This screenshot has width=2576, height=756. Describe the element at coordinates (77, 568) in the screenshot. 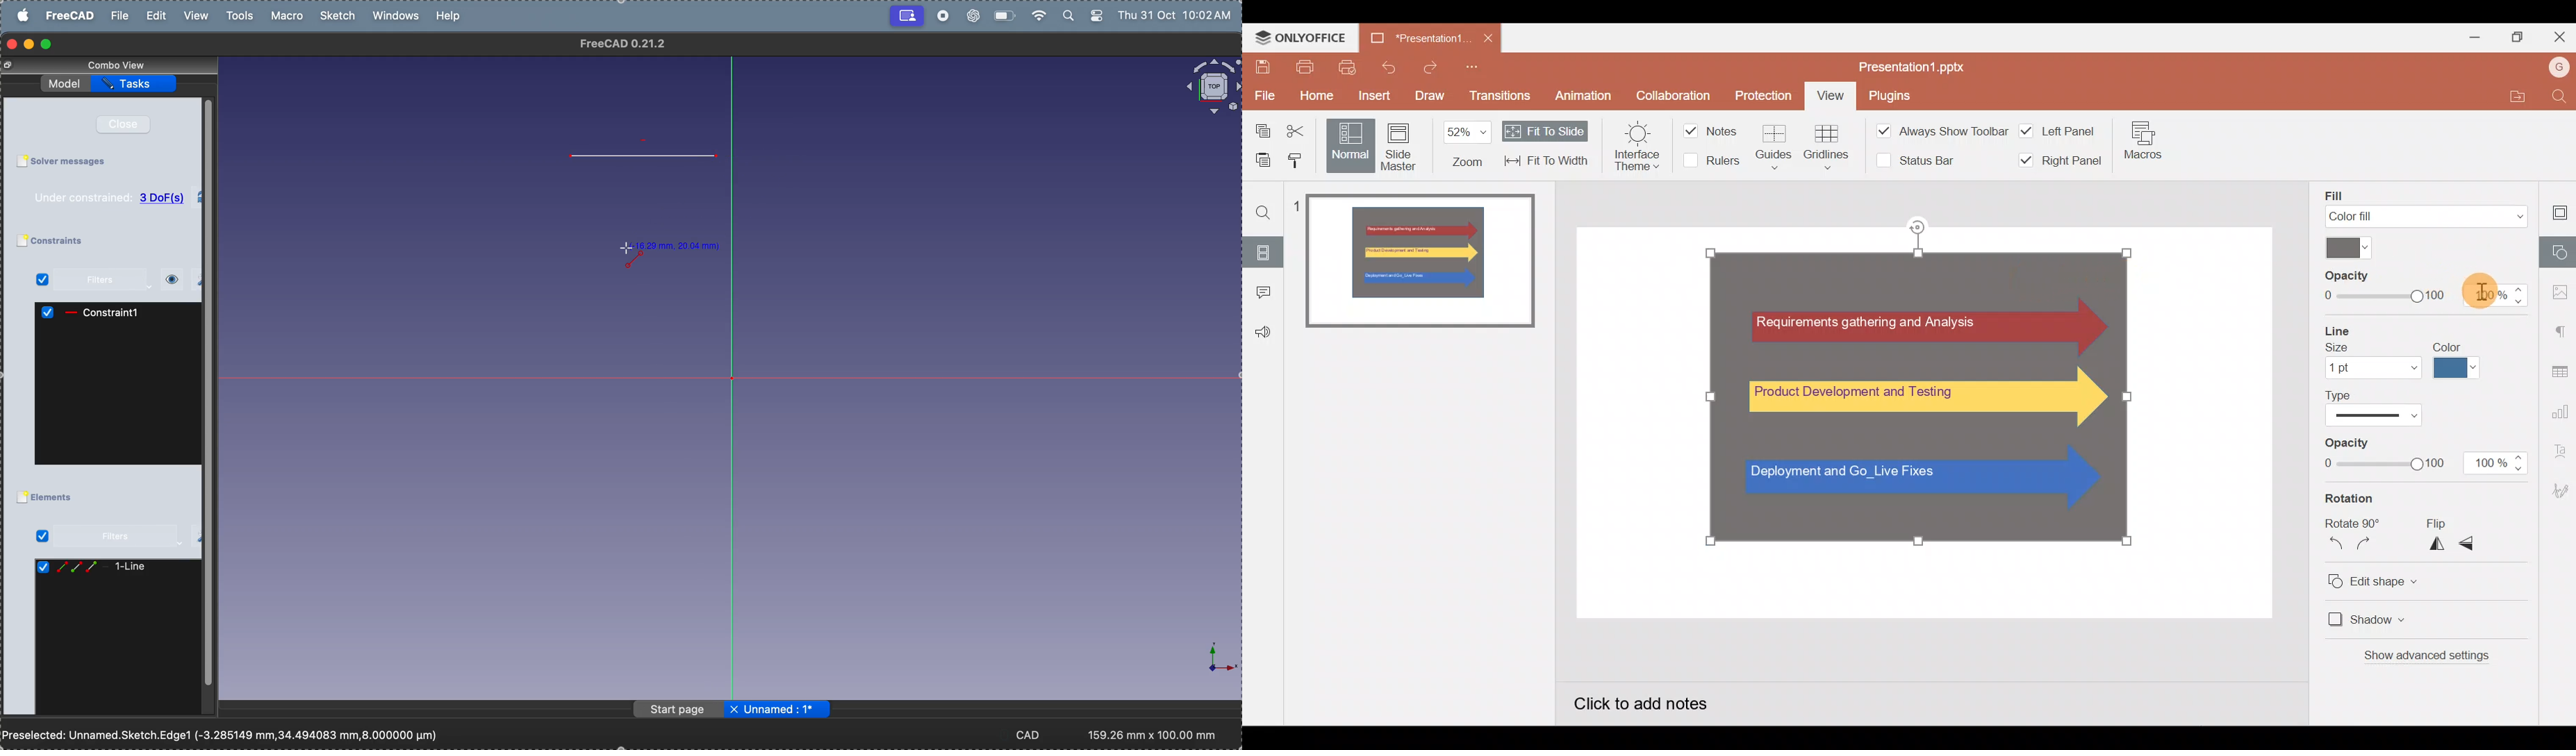

I see `line icons` at that location.